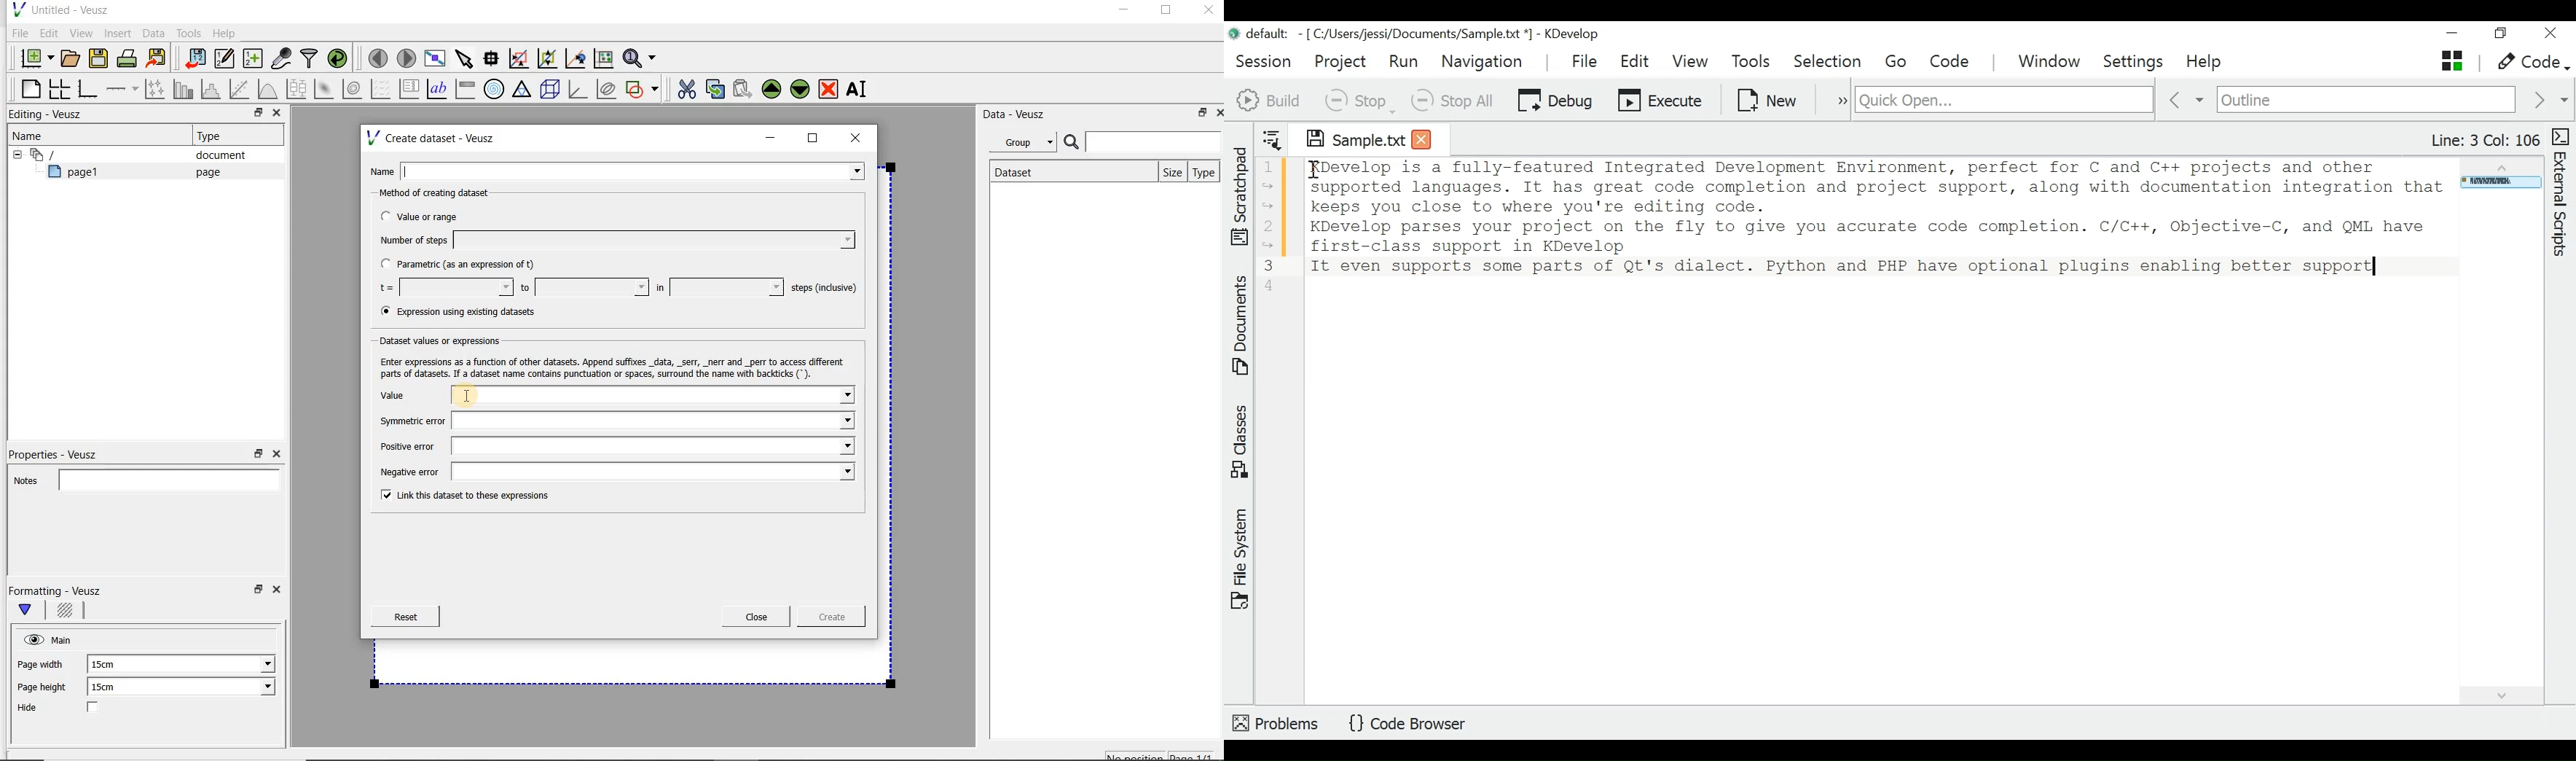 The image size is (2576, 784). What do you see at coordinates (493, 59) in the screenshot?
I see `Read data points on the graph` at bounding box center [493, 59].